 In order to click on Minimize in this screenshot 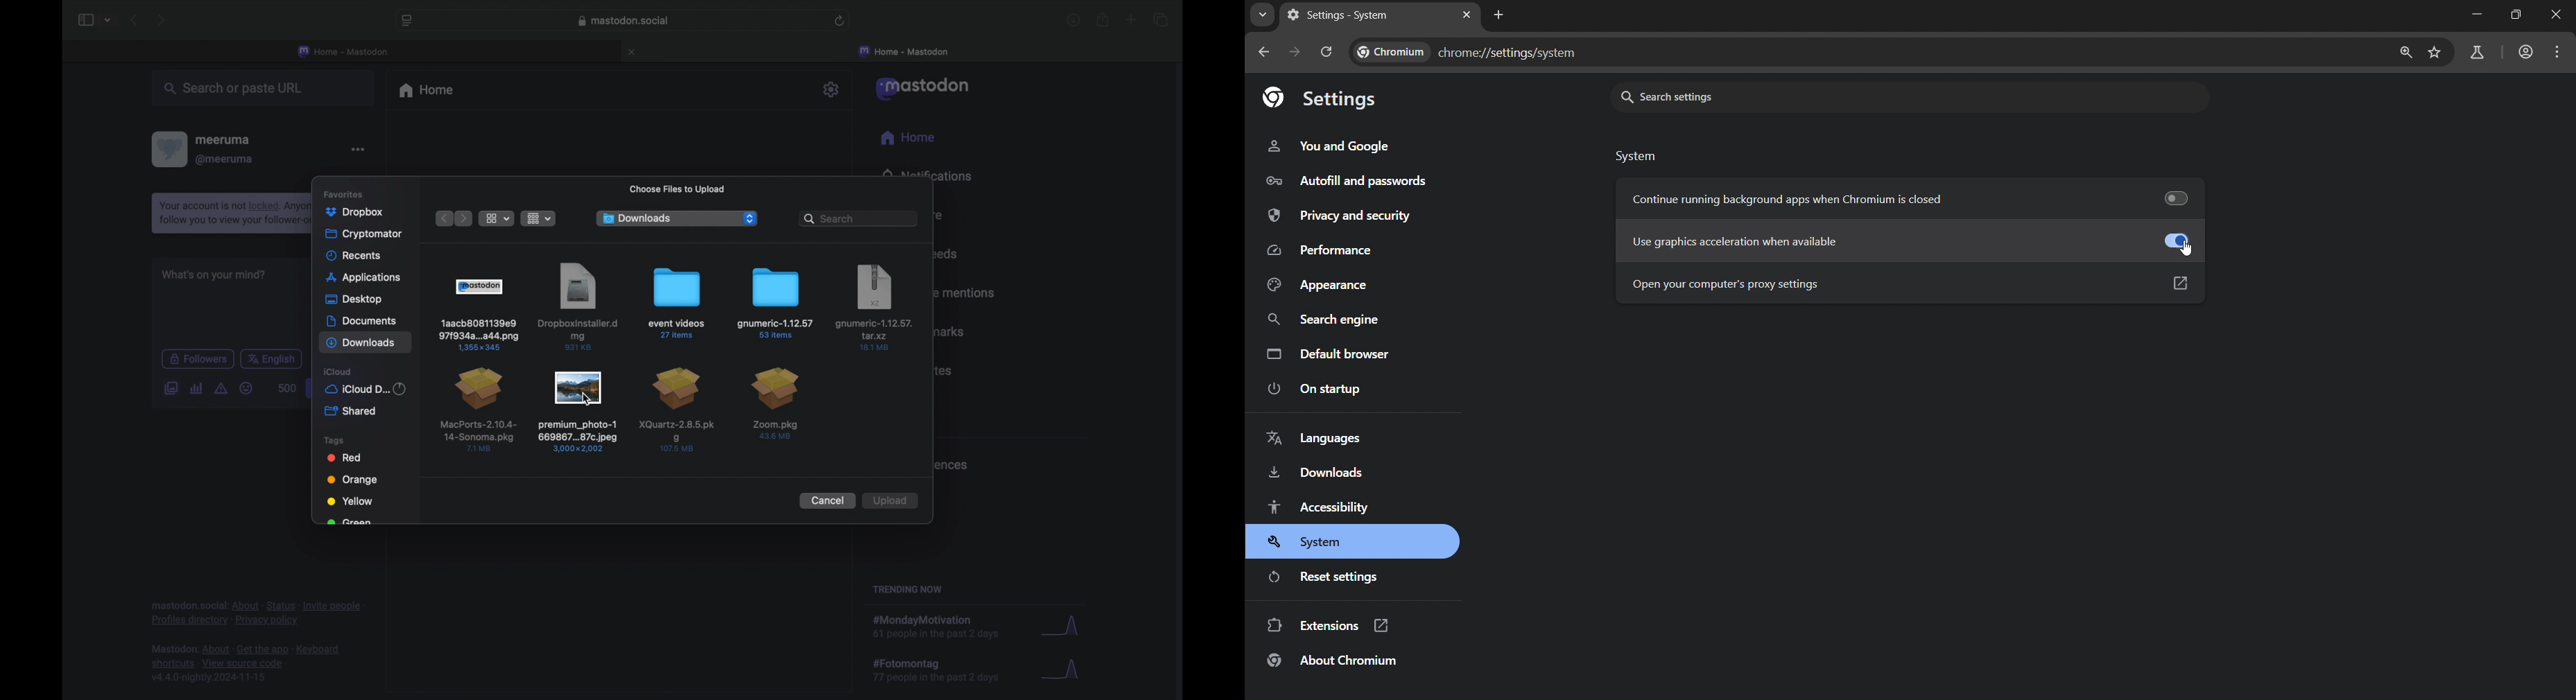, I will do `click(2475, 14)`.